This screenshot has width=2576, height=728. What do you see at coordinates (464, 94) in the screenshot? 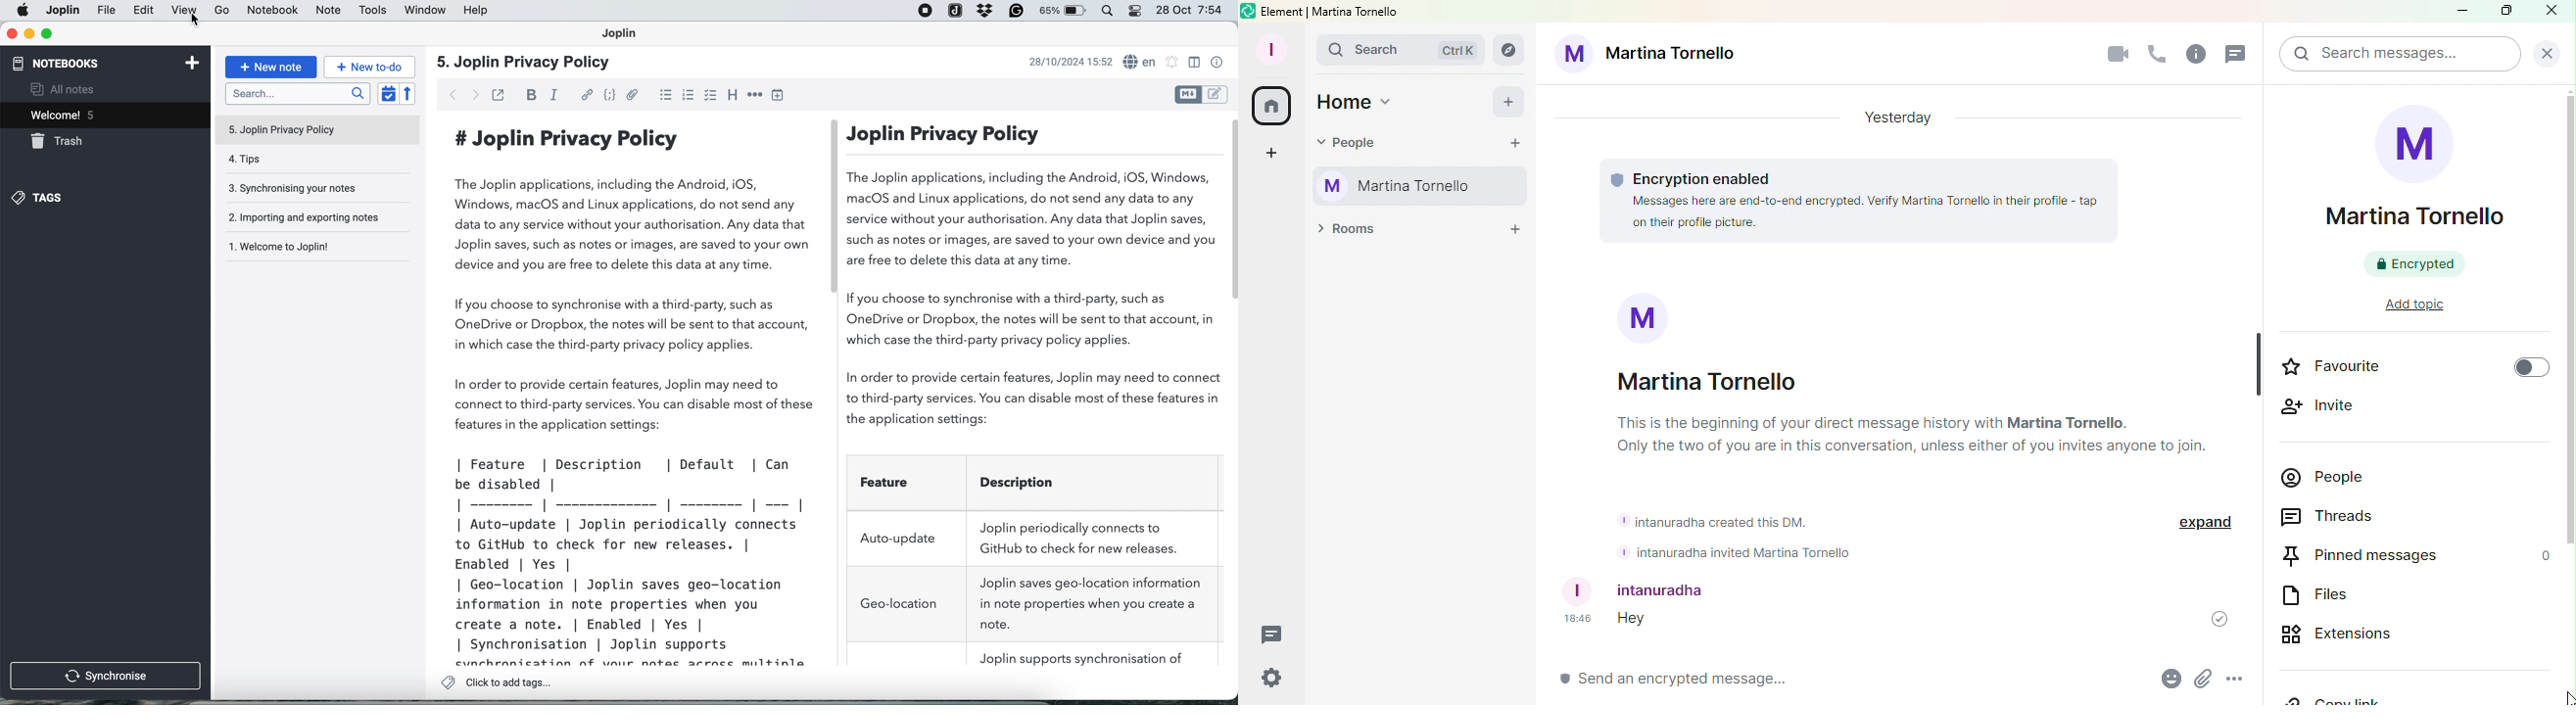
I see `navigation buttons` at bounding box center [464, 94].